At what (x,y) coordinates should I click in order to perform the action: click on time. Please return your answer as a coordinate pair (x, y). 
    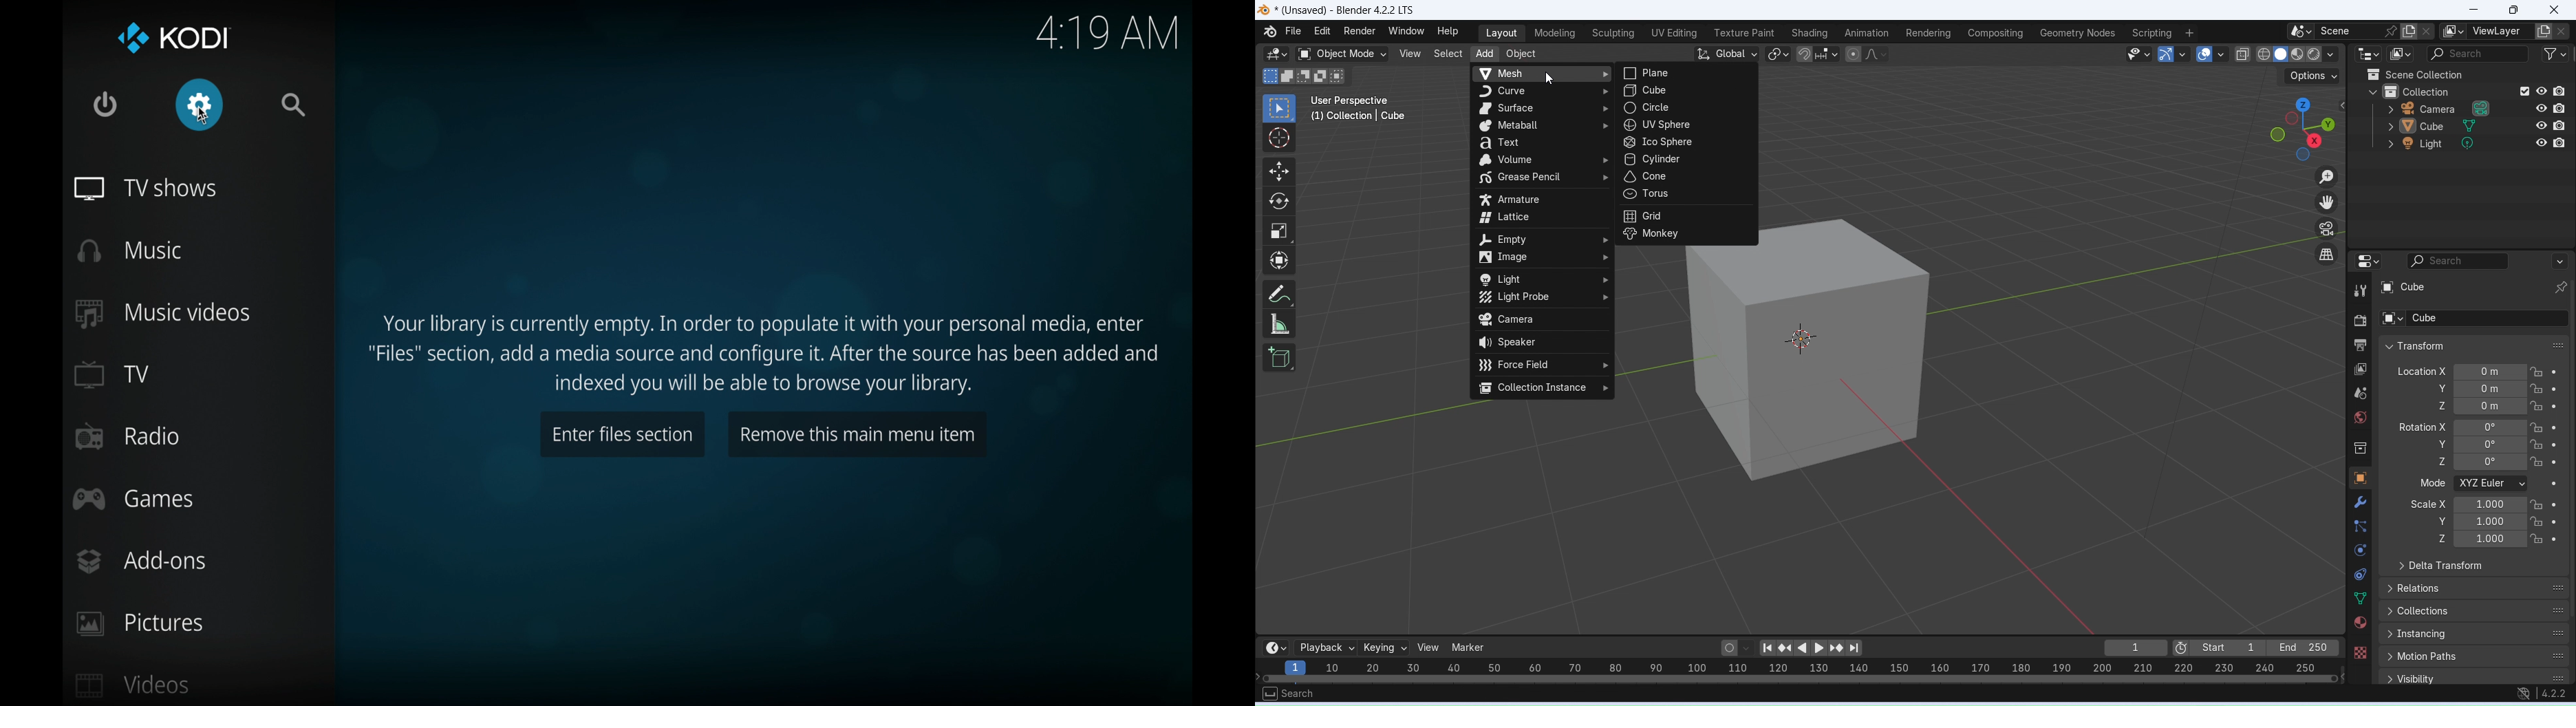
    Looking at the image, I should click on (1110, 33).